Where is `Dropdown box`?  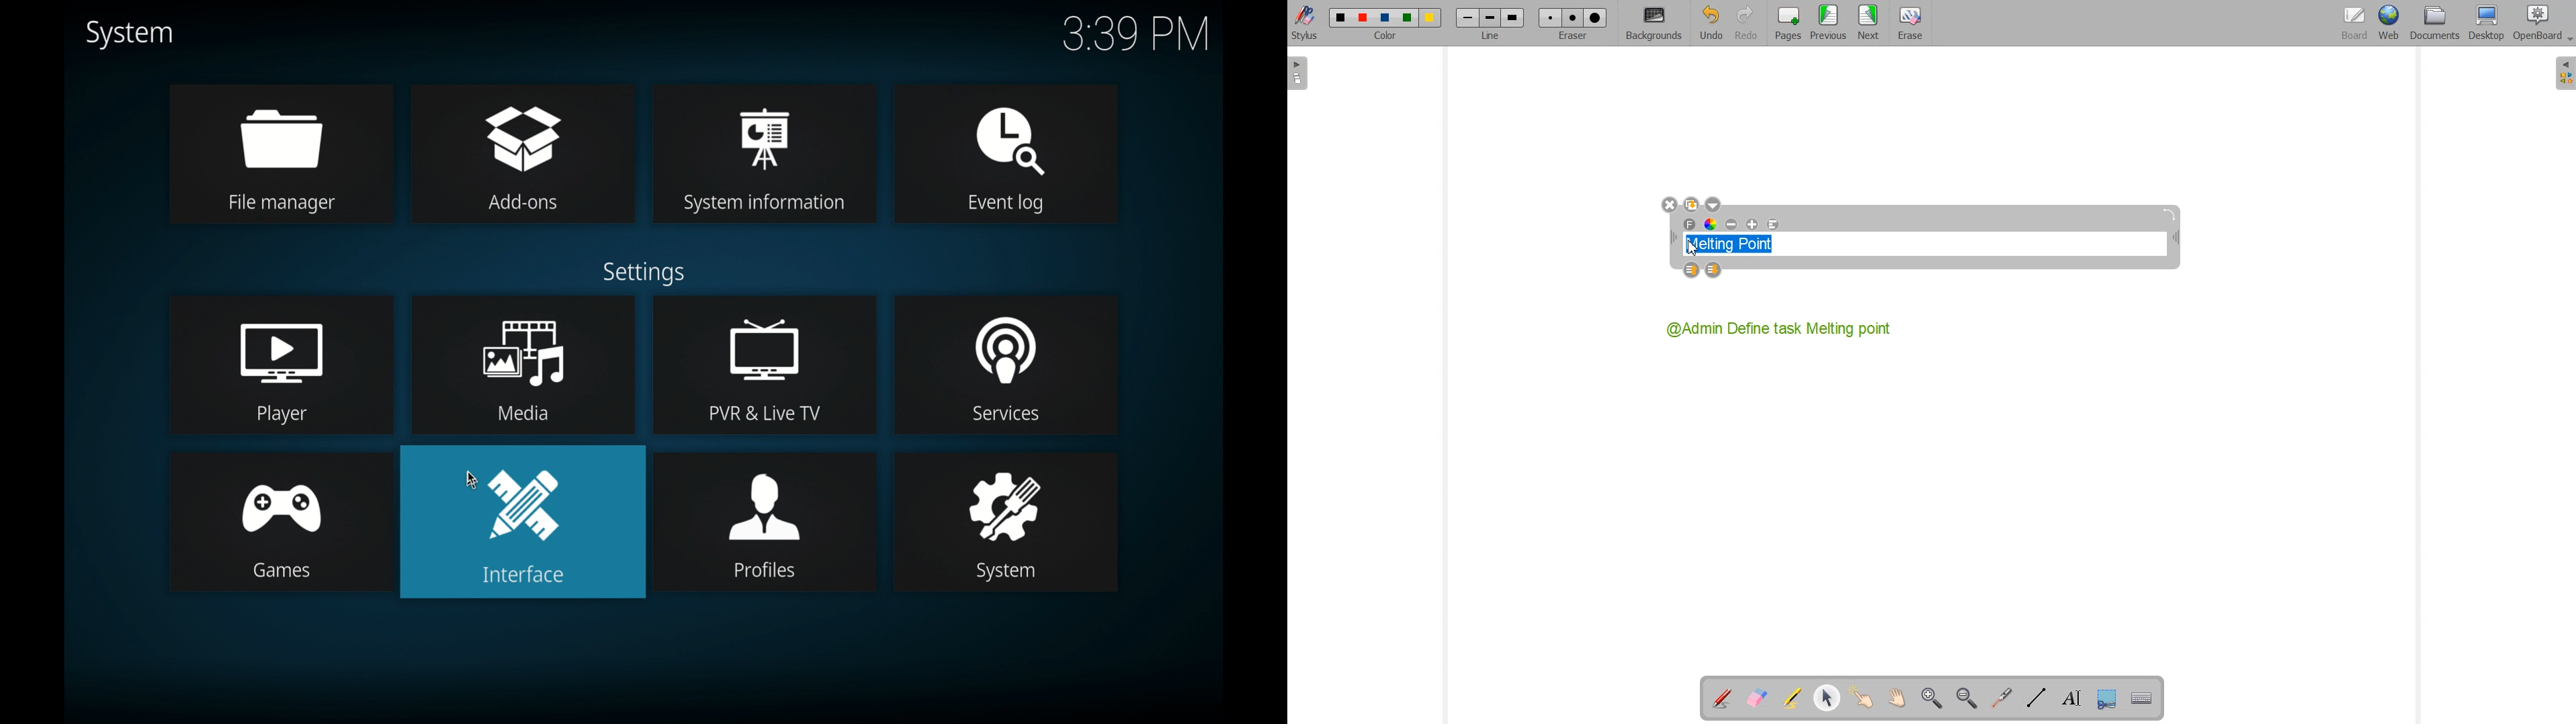
Dropdown box is located at coordinates (1713, 204).